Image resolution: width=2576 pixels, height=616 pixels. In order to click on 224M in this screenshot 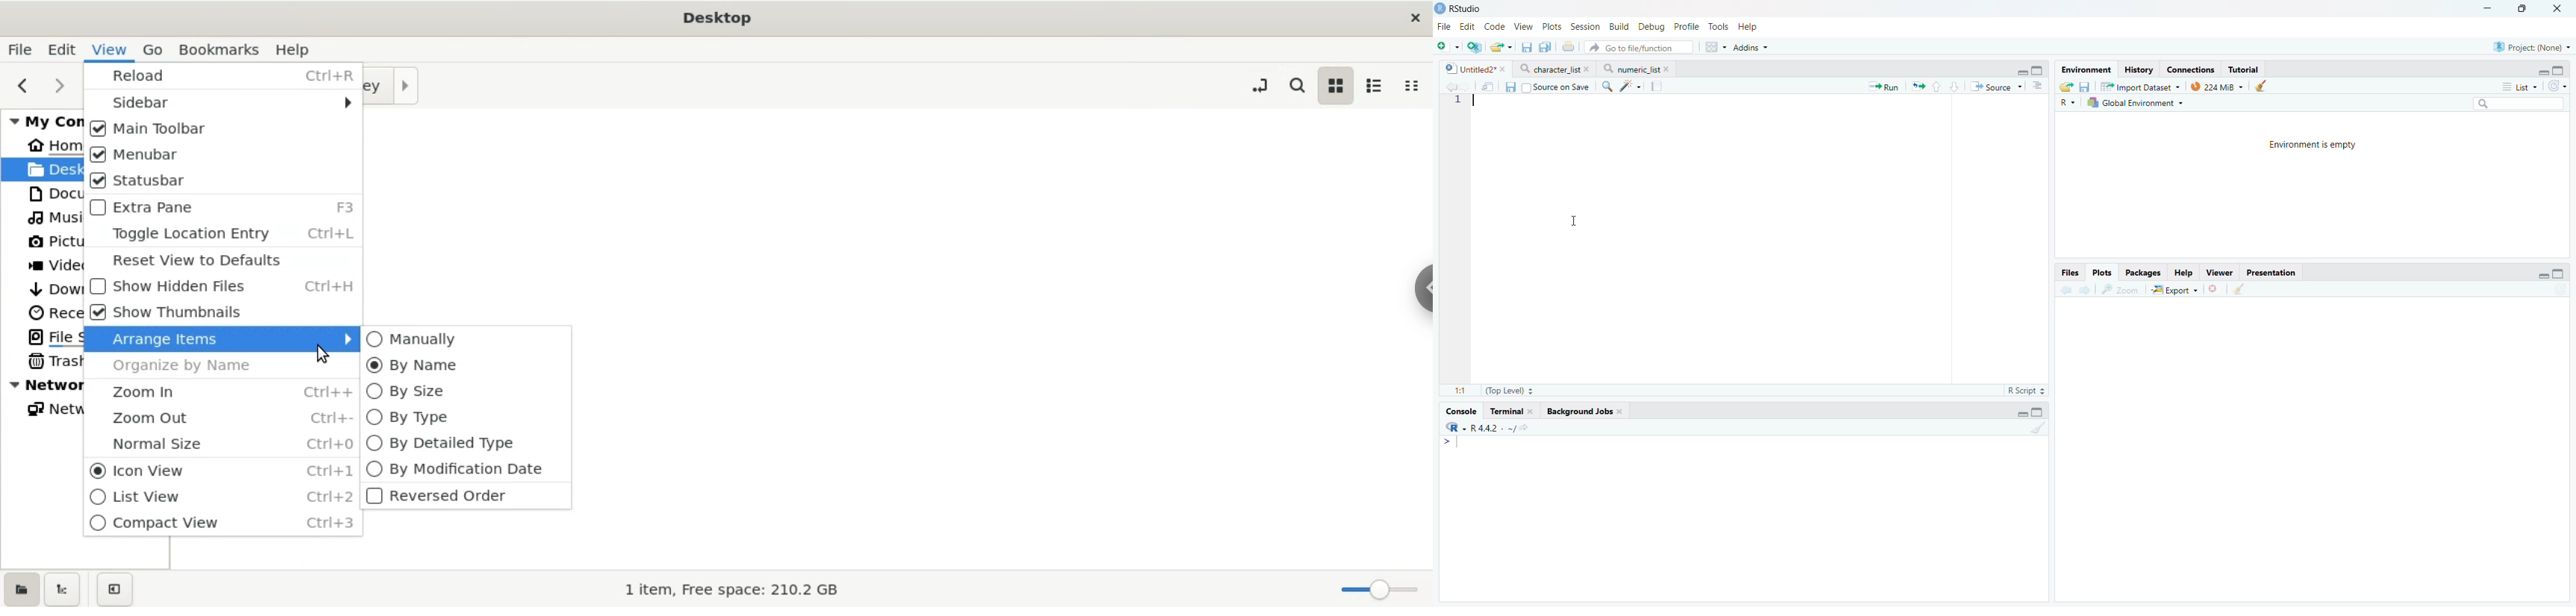, I will do `click(2217, 87)`.